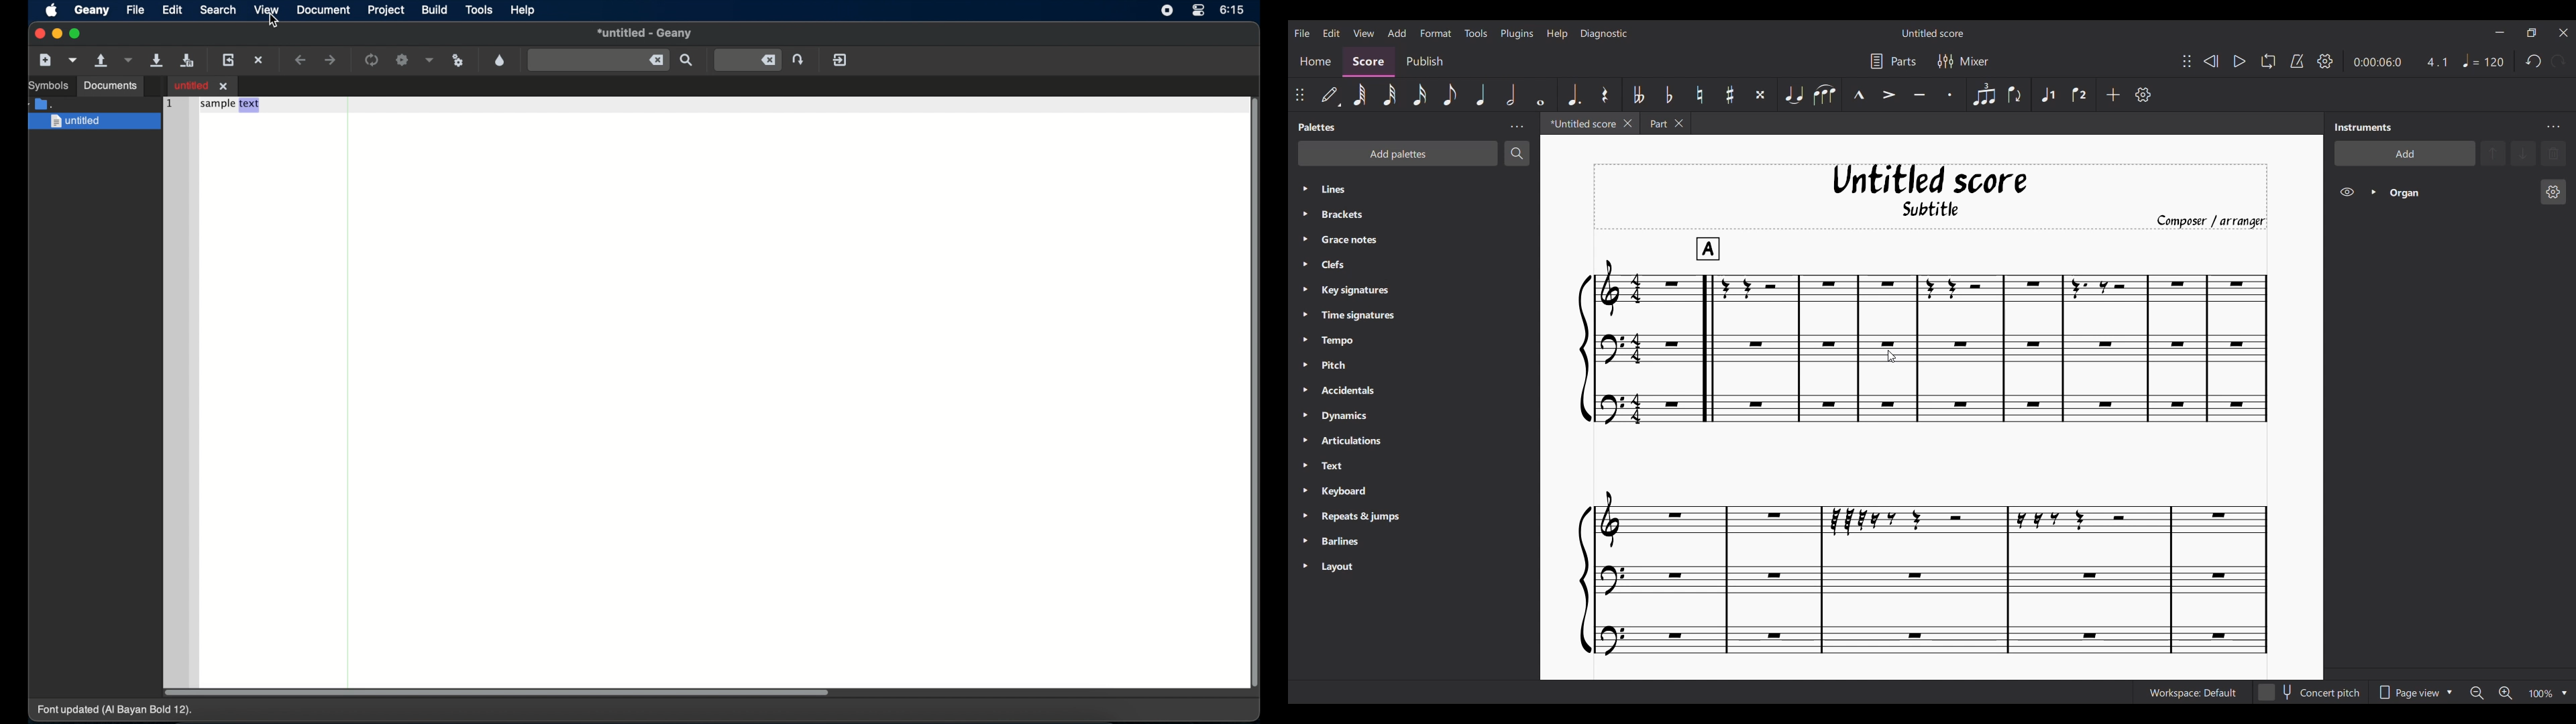 Image resolution: width=2576 pixels, height=728 pixels. What do you see at coordinates (1364, 33) in the screenshot?
I see `View menu` at bounding box center [1364, 33].